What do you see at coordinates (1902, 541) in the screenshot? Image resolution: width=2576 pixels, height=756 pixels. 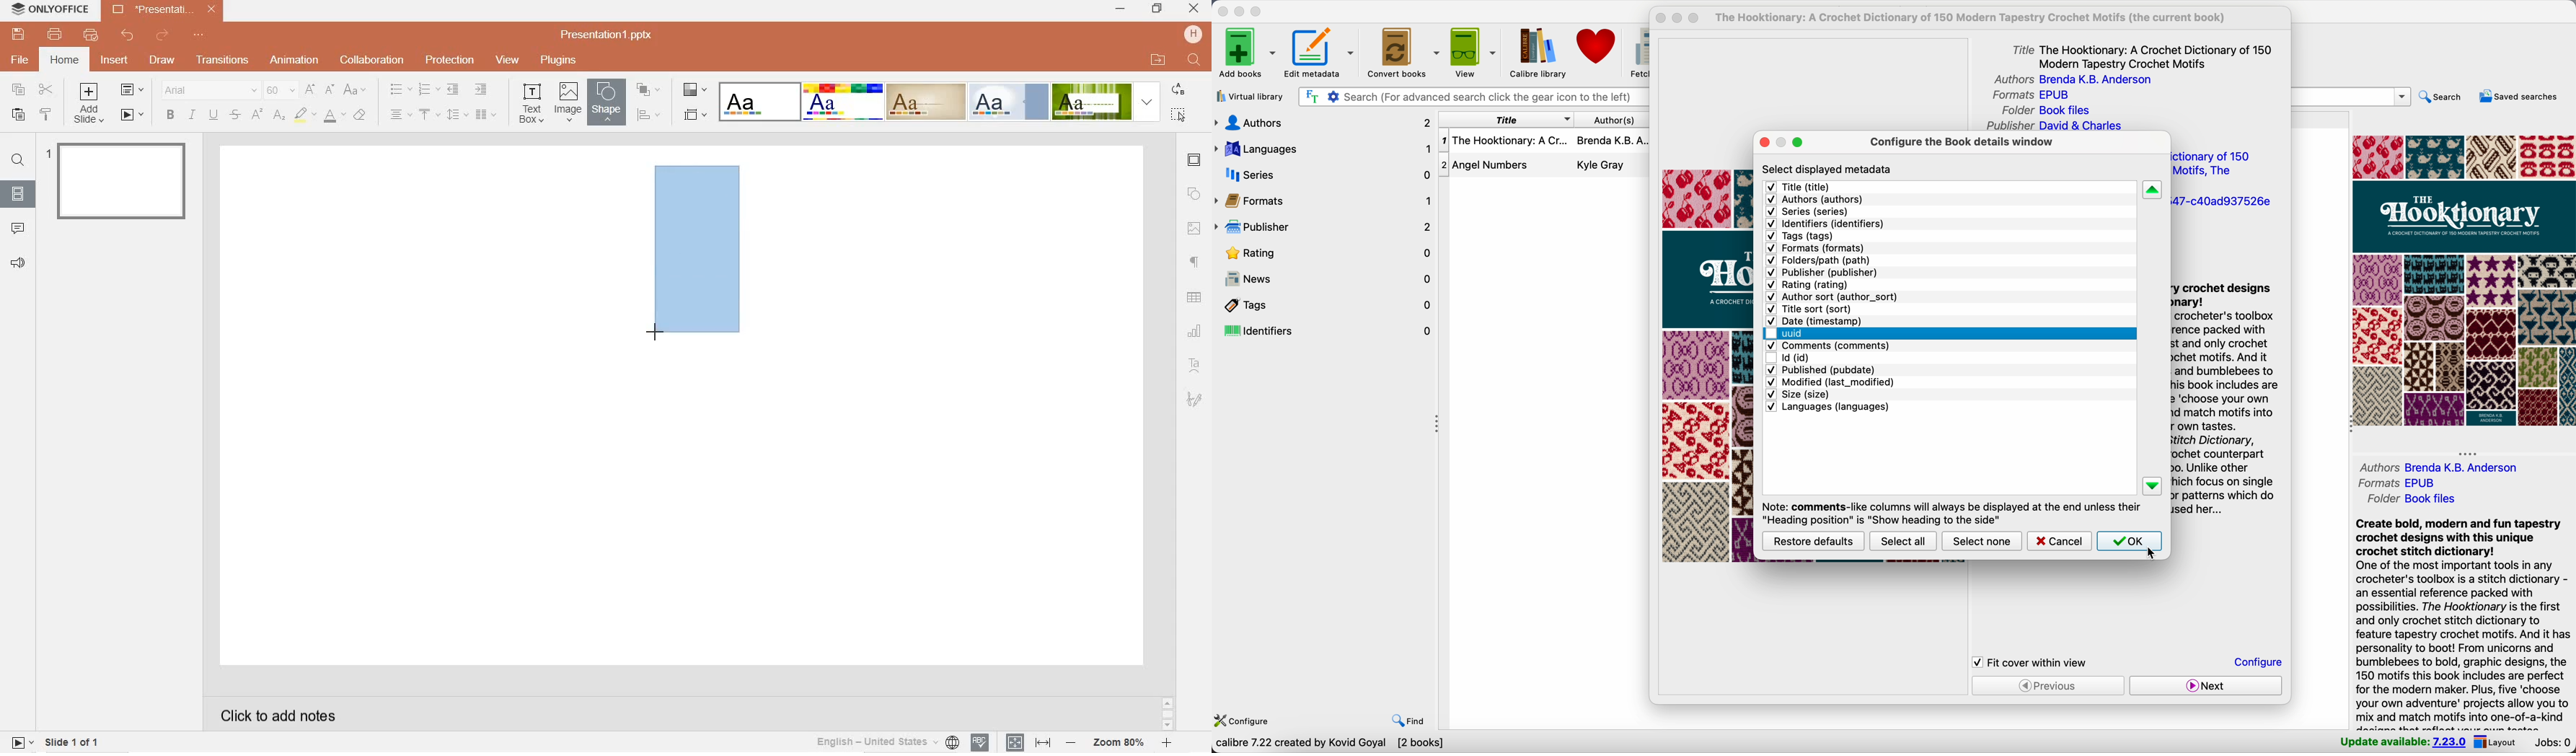 I see `select all` at bounding box center [1902, 541].